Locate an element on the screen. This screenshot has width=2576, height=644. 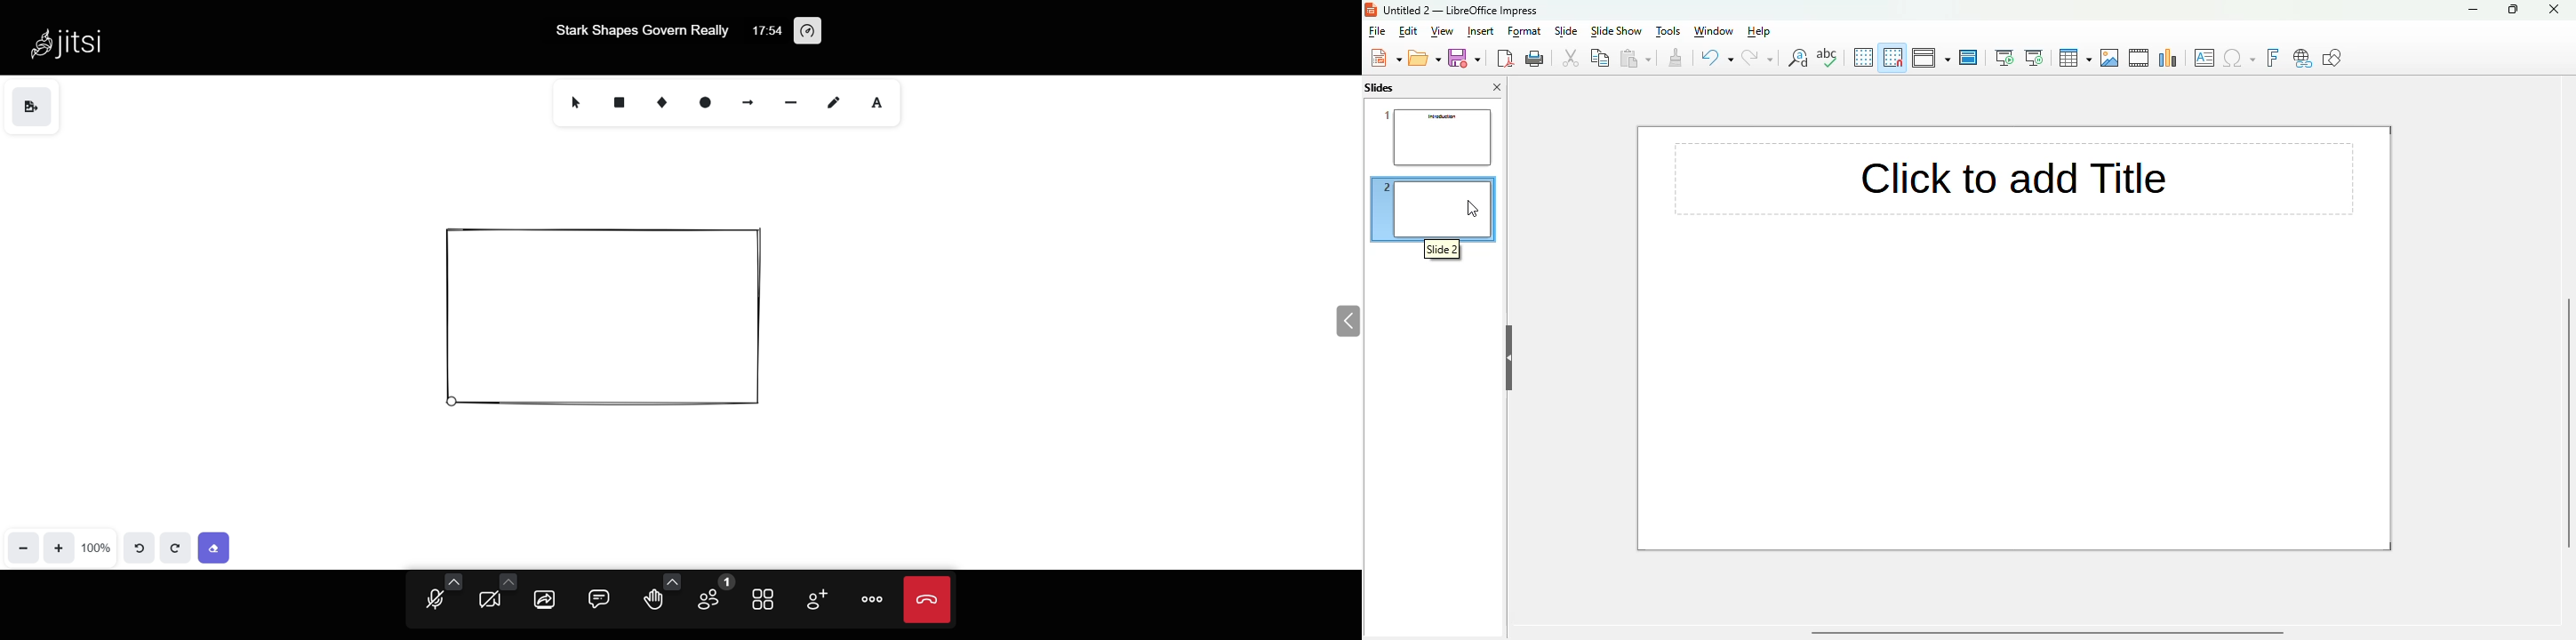
maximize is located at coordinates (2514, 9).